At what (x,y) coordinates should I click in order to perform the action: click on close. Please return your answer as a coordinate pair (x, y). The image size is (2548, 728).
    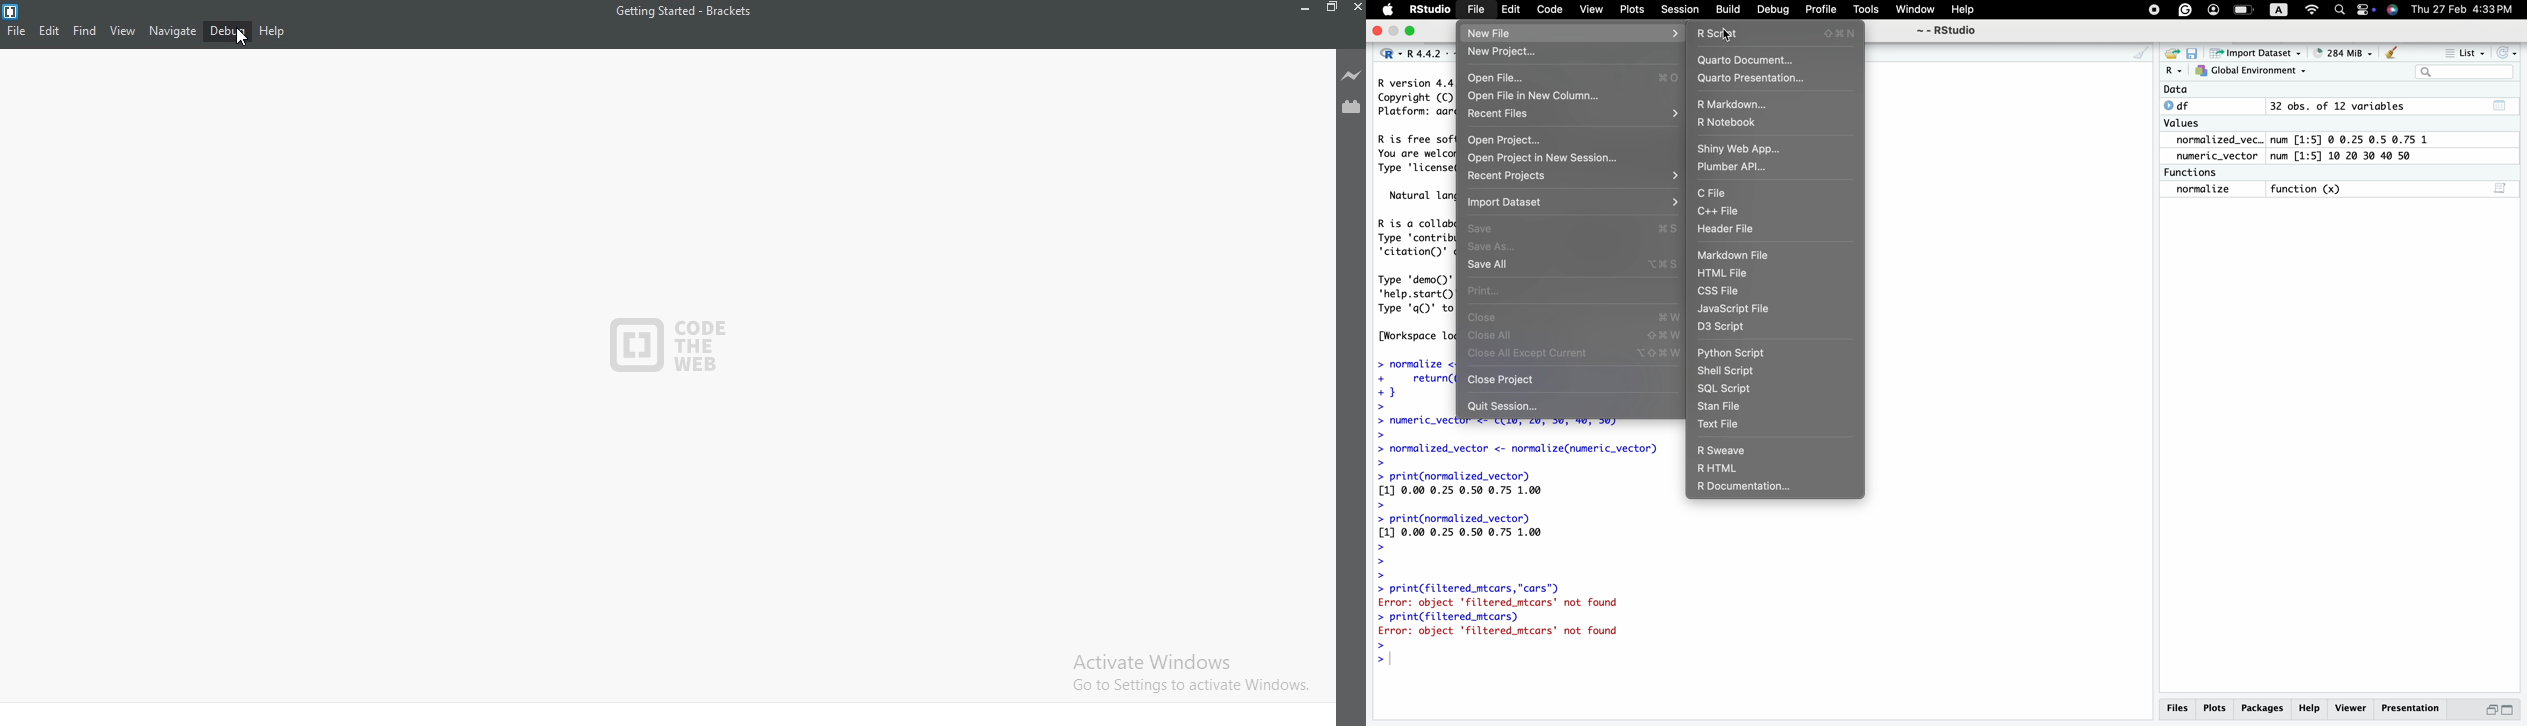
    Looking at the image, I should click on (1356, 12).